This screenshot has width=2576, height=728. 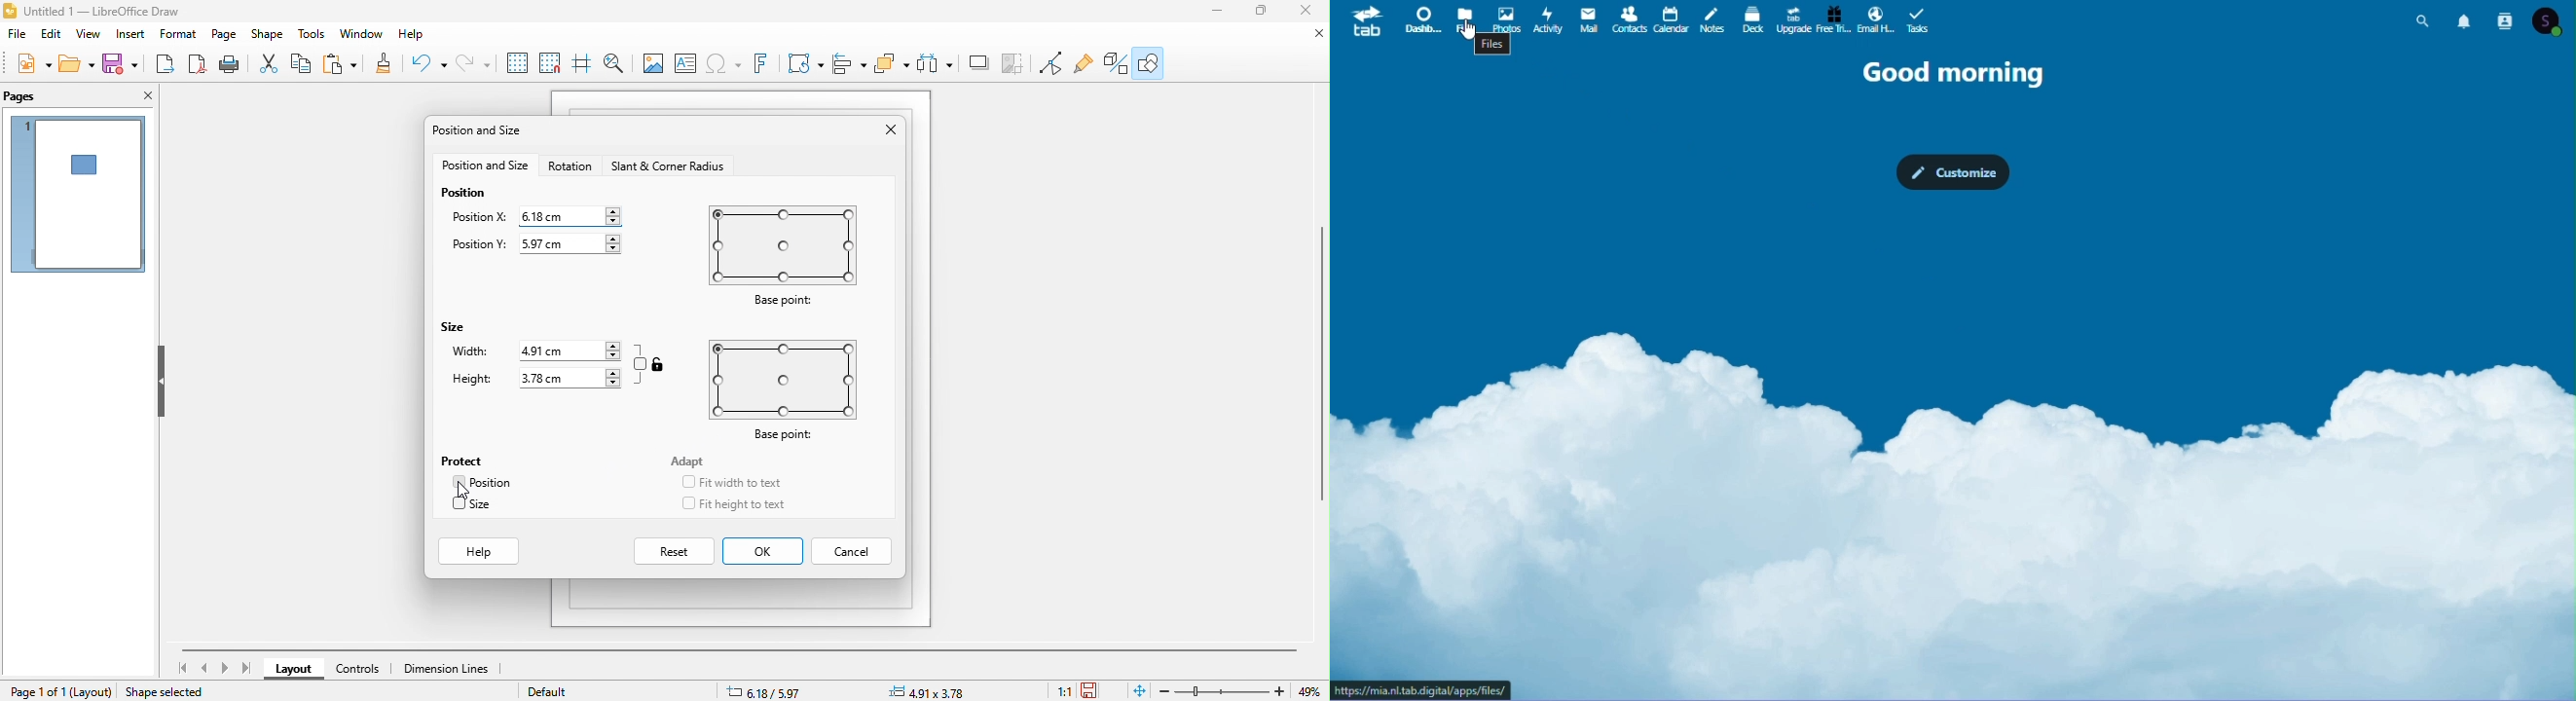 What do you see at coordinates (1751, 19) in the screenshot?
I see `deck` at bounding box center [1751, 19].